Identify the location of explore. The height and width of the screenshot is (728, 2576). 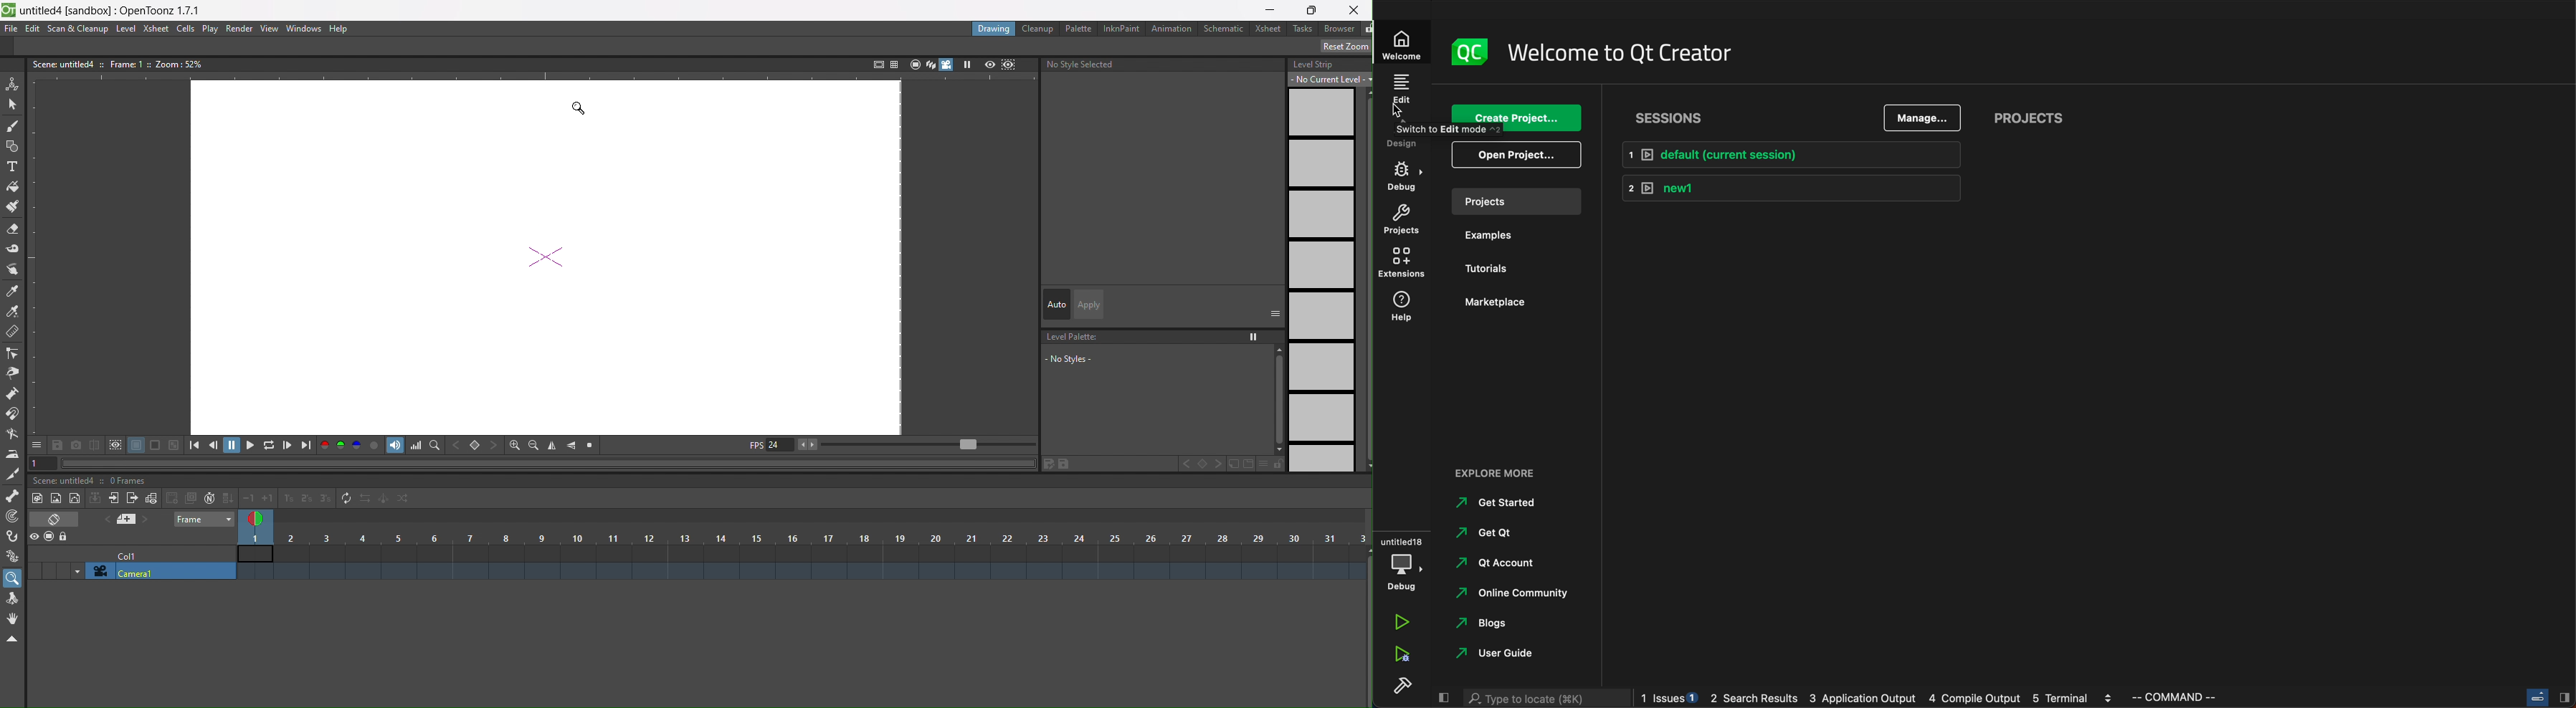
(1513, 471).